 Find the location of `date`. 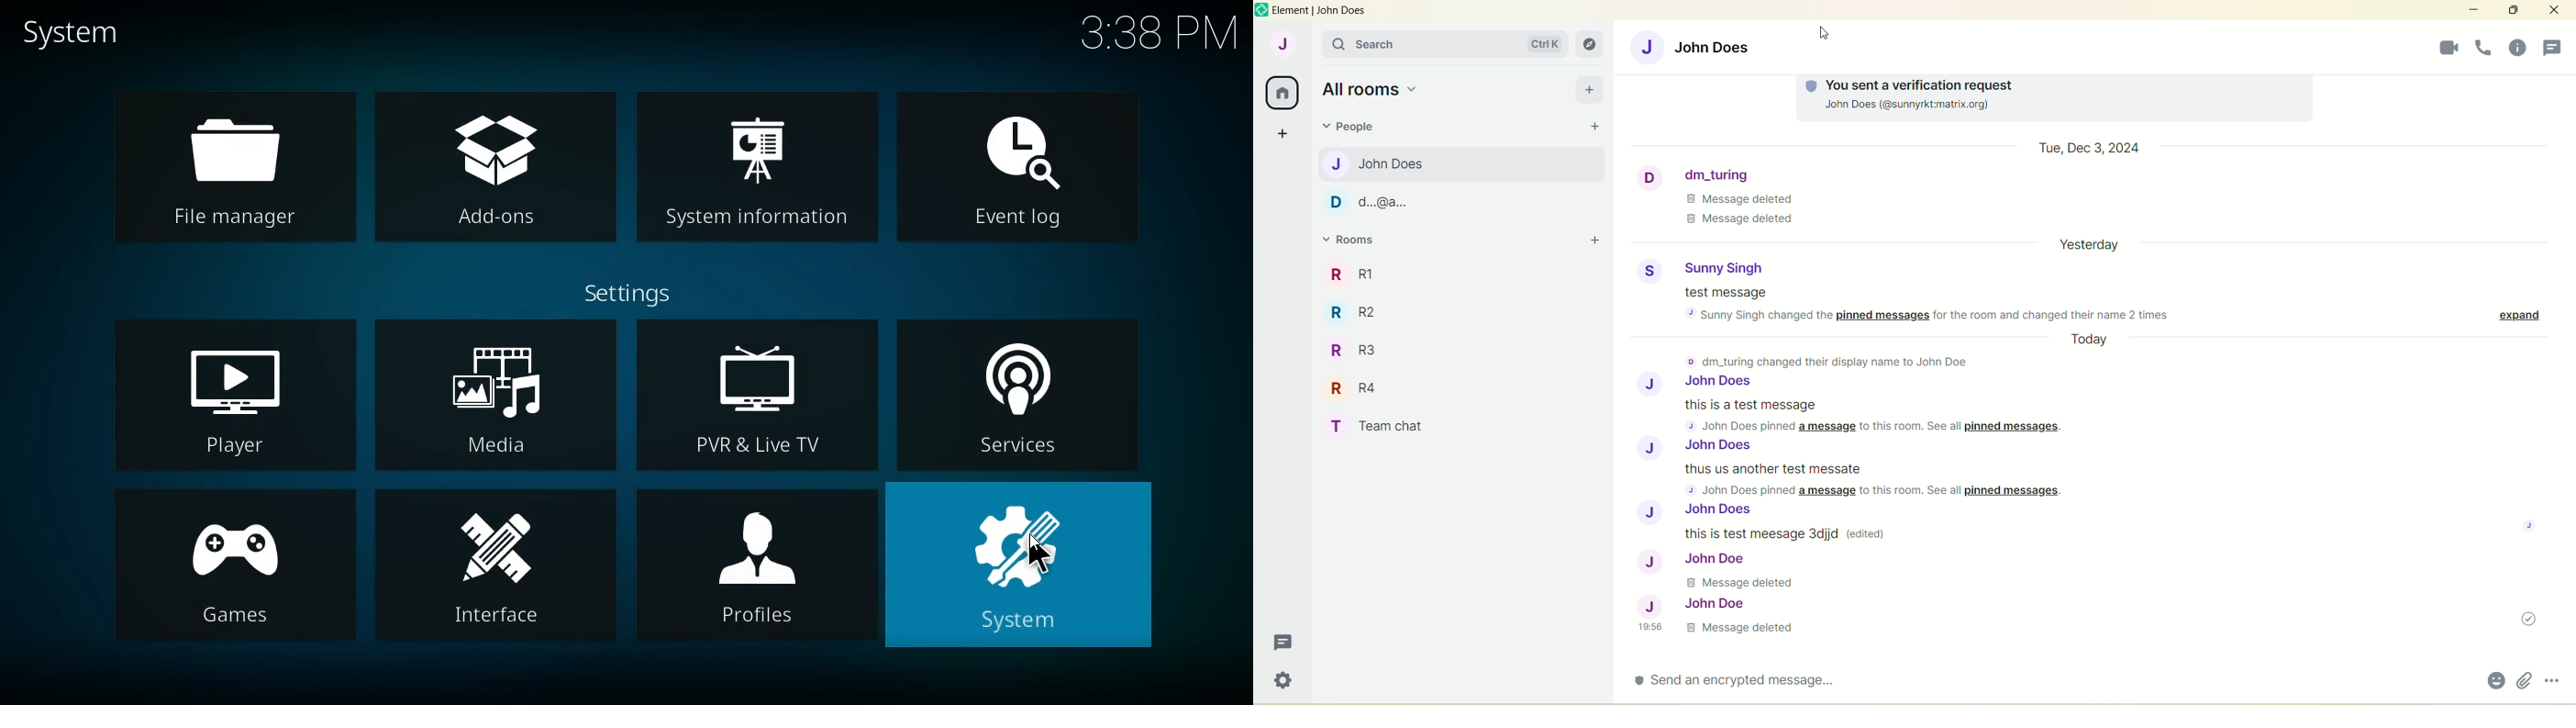

date is located at coordinates (2095, 248).